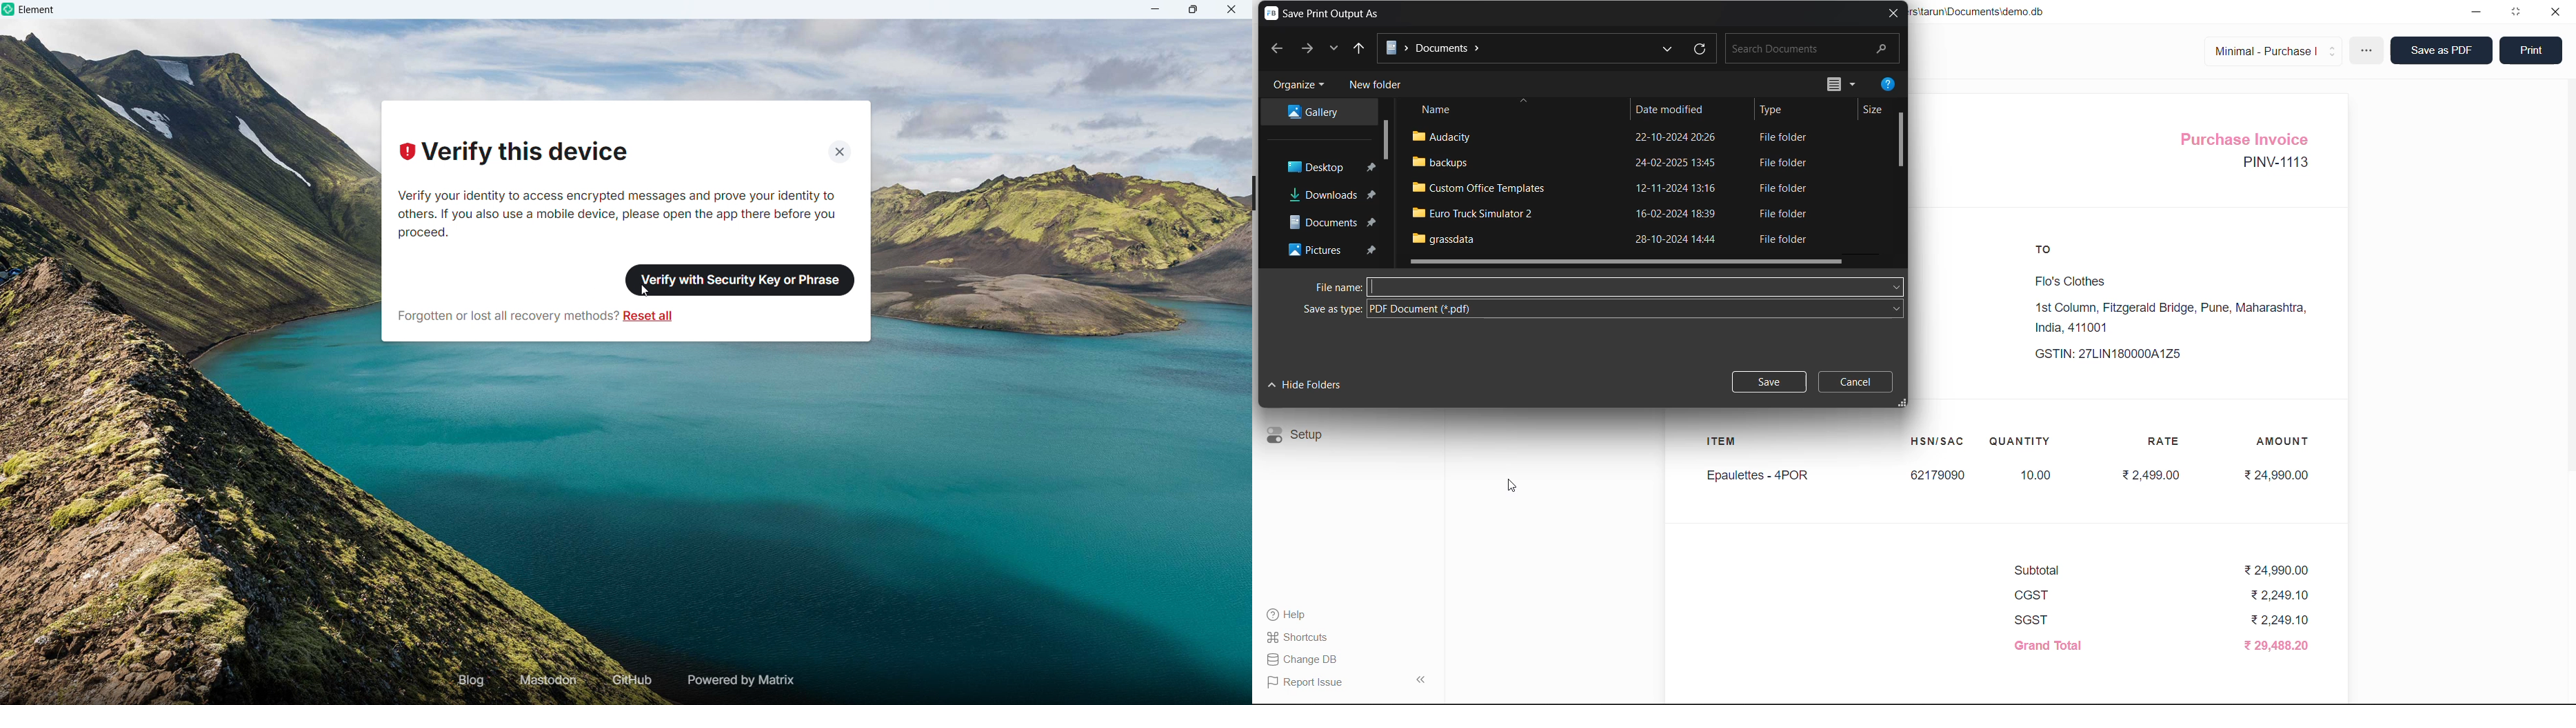 Image resolution: width=2576 pixels, height=728 pixels. I want to click on refresh documents, so click(1701, 48).